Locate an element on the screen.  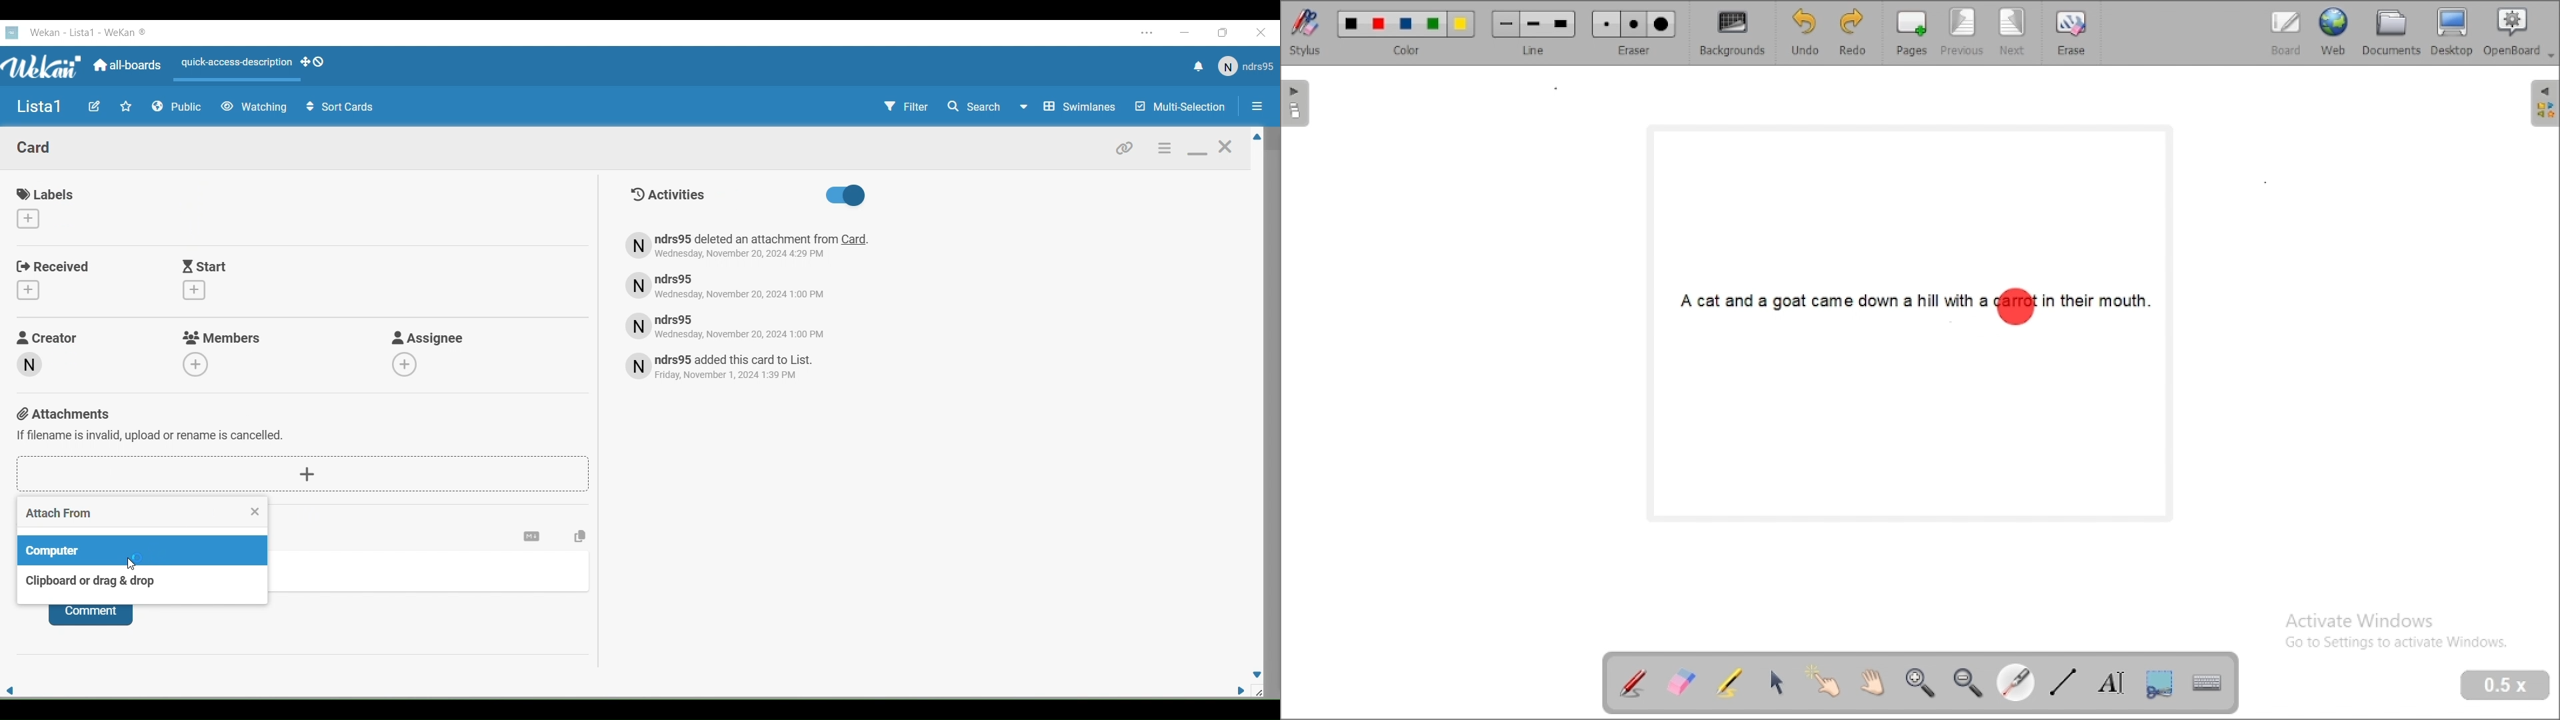
Add attachments button is located at coordinates (302, 475).